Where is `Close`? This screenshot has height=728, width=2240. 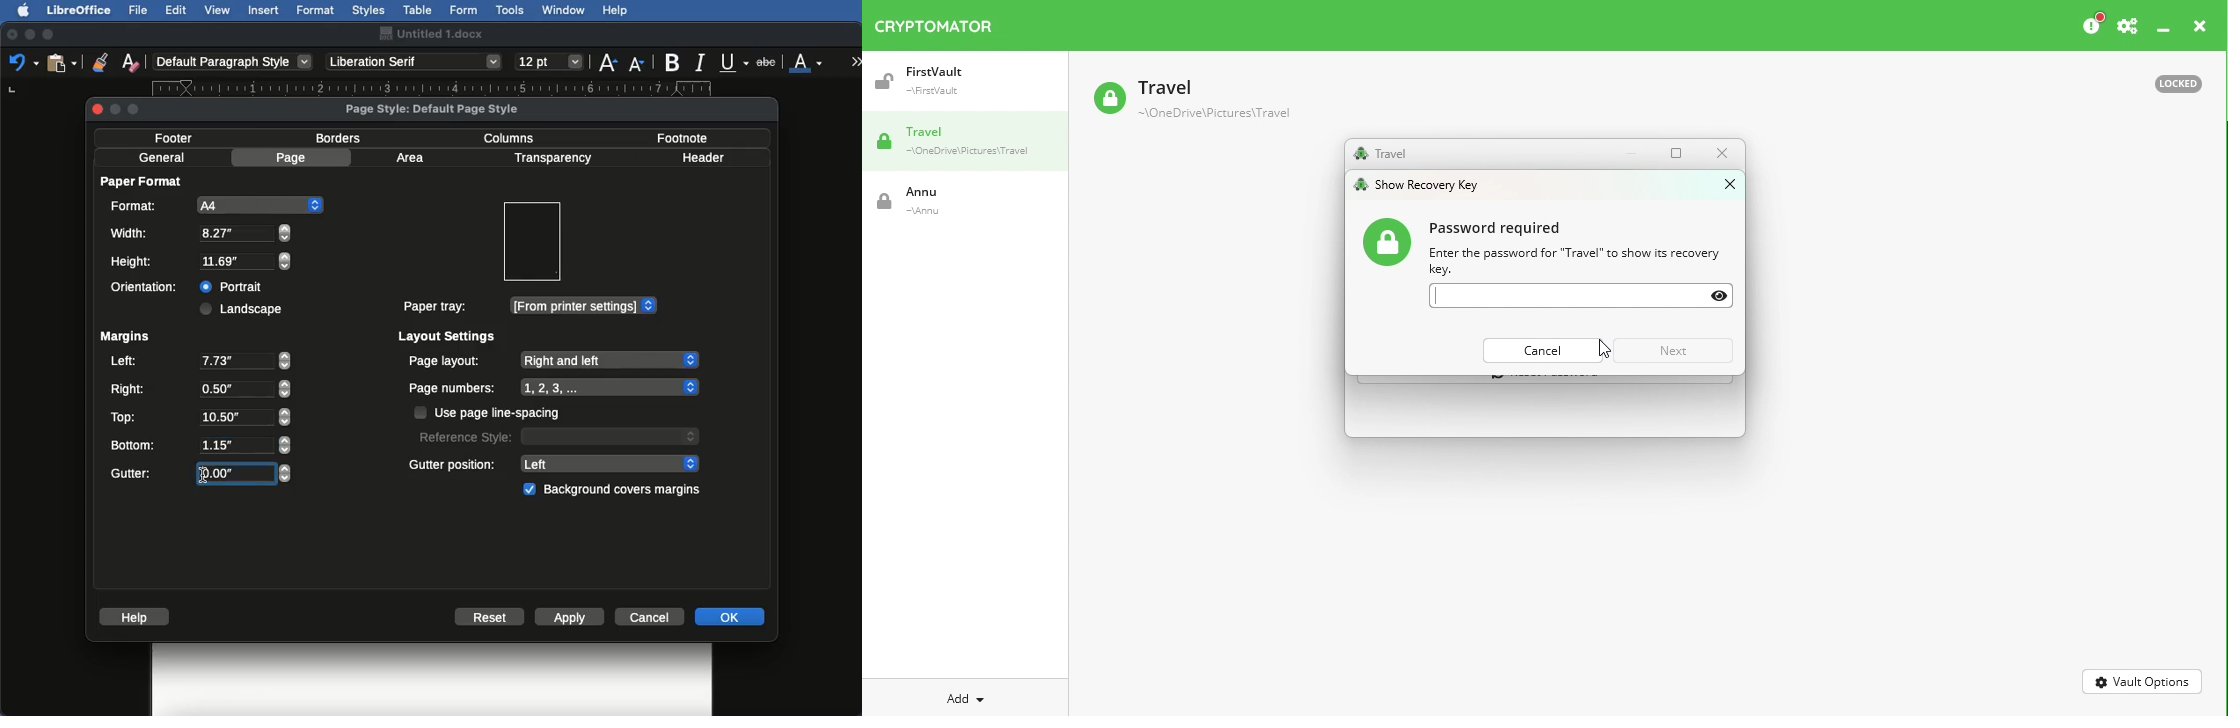
Close is located at coordinates (12, 35).